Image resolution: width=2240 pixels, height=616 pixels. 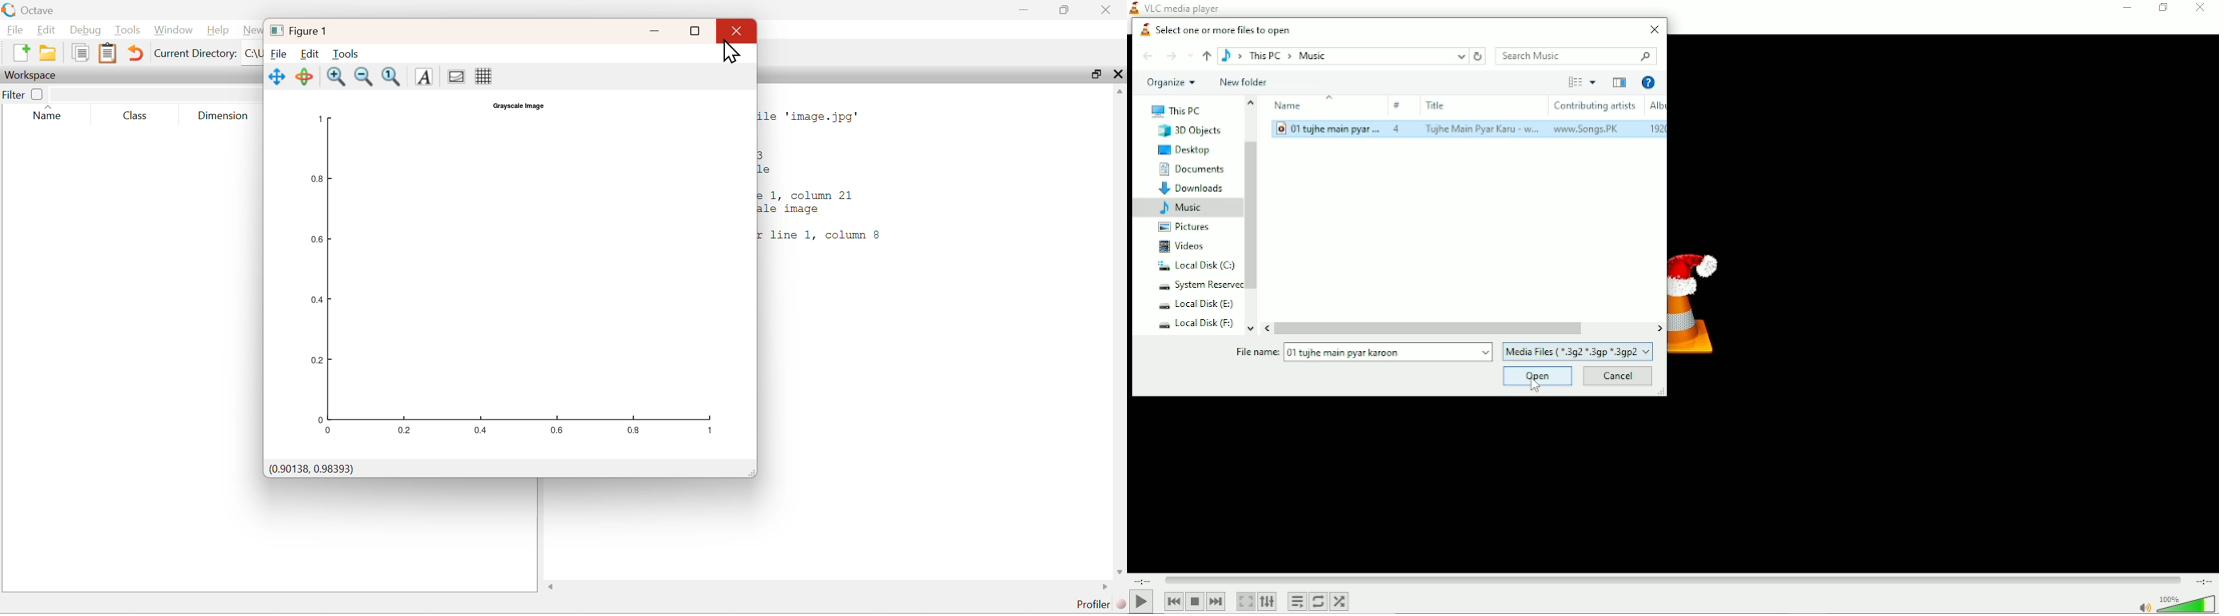 I want to click on Toggle the video in fullscreen, so click(x=1245, y=602).